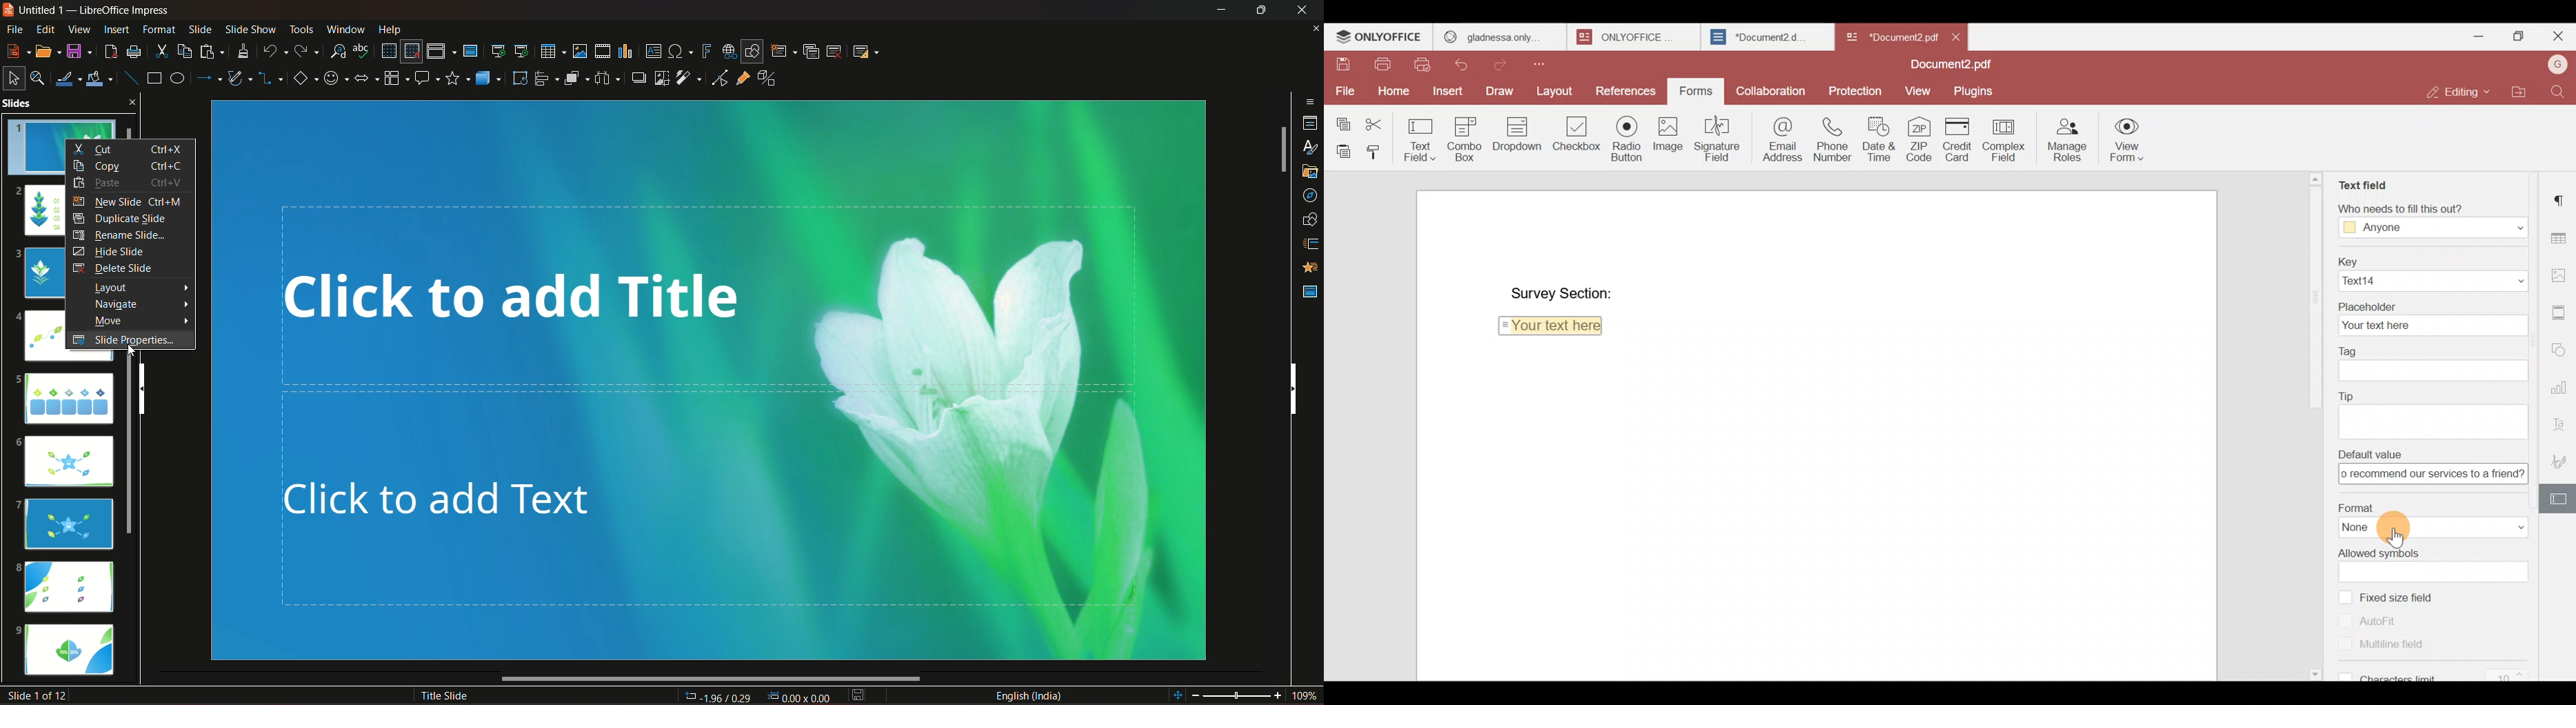 Image resolution: width=2576 pixels, height=728 pixels. I want to click on slideshow, so click(249, 28).